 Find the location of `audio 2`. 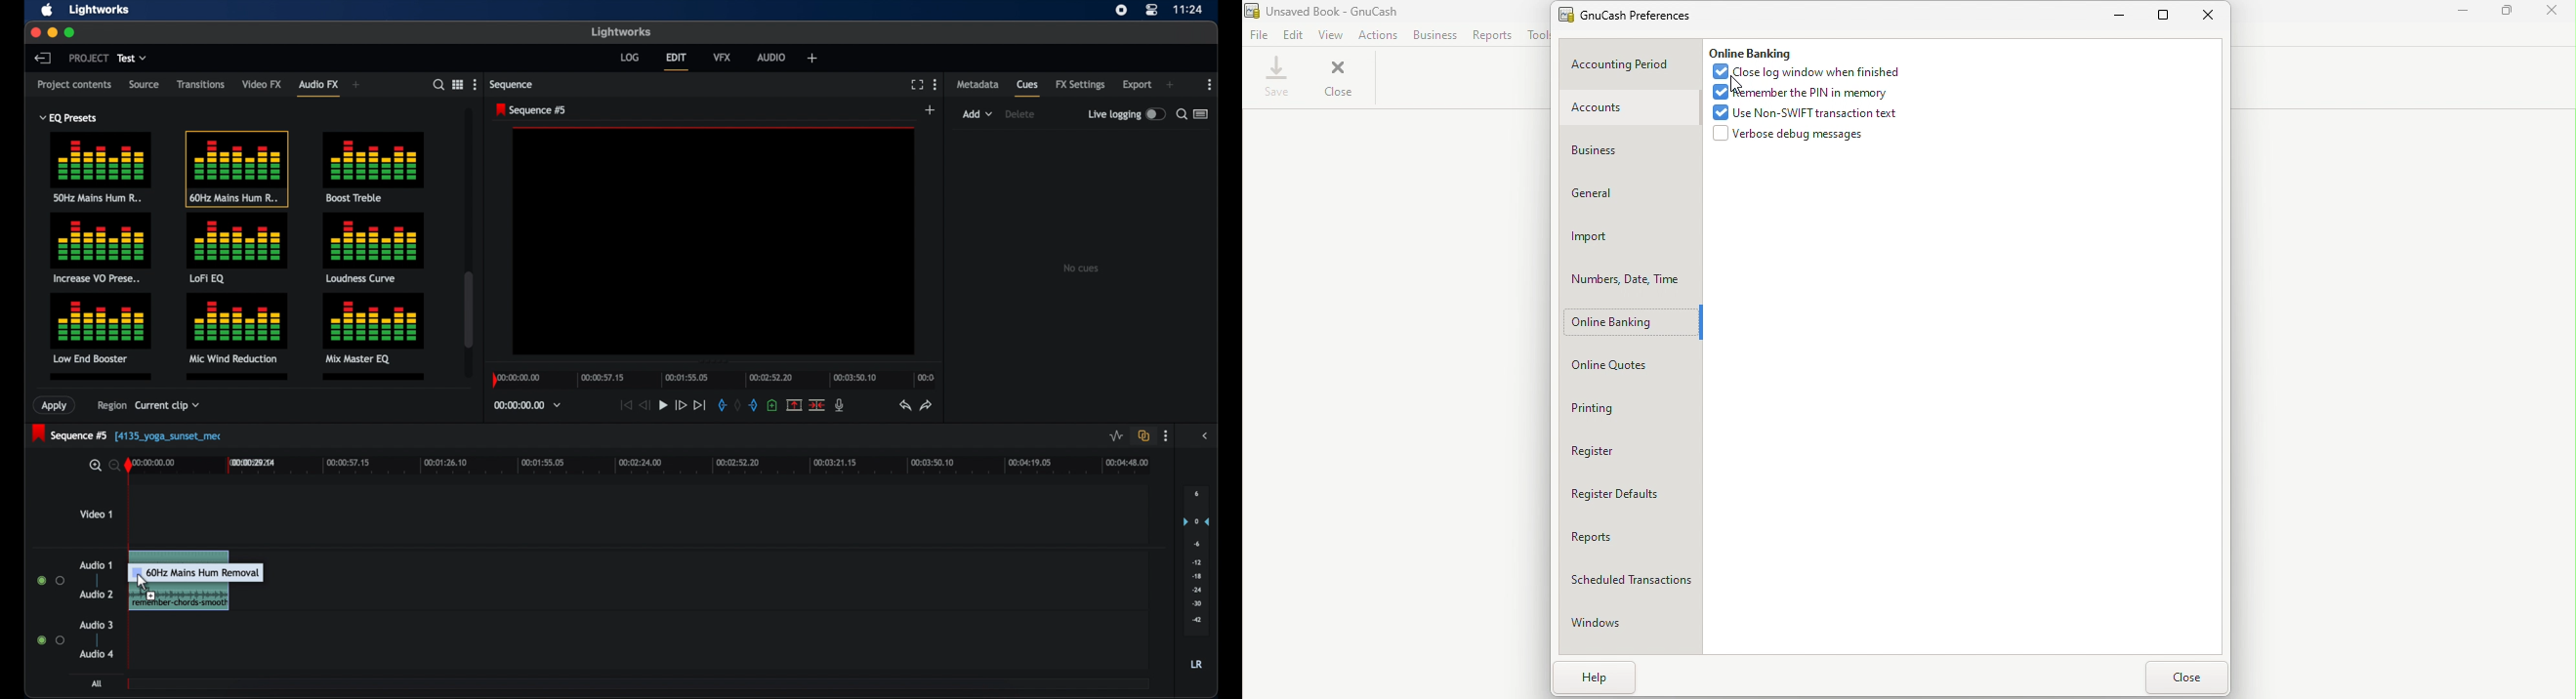

audio 2 is located at coordinates (96, 594).